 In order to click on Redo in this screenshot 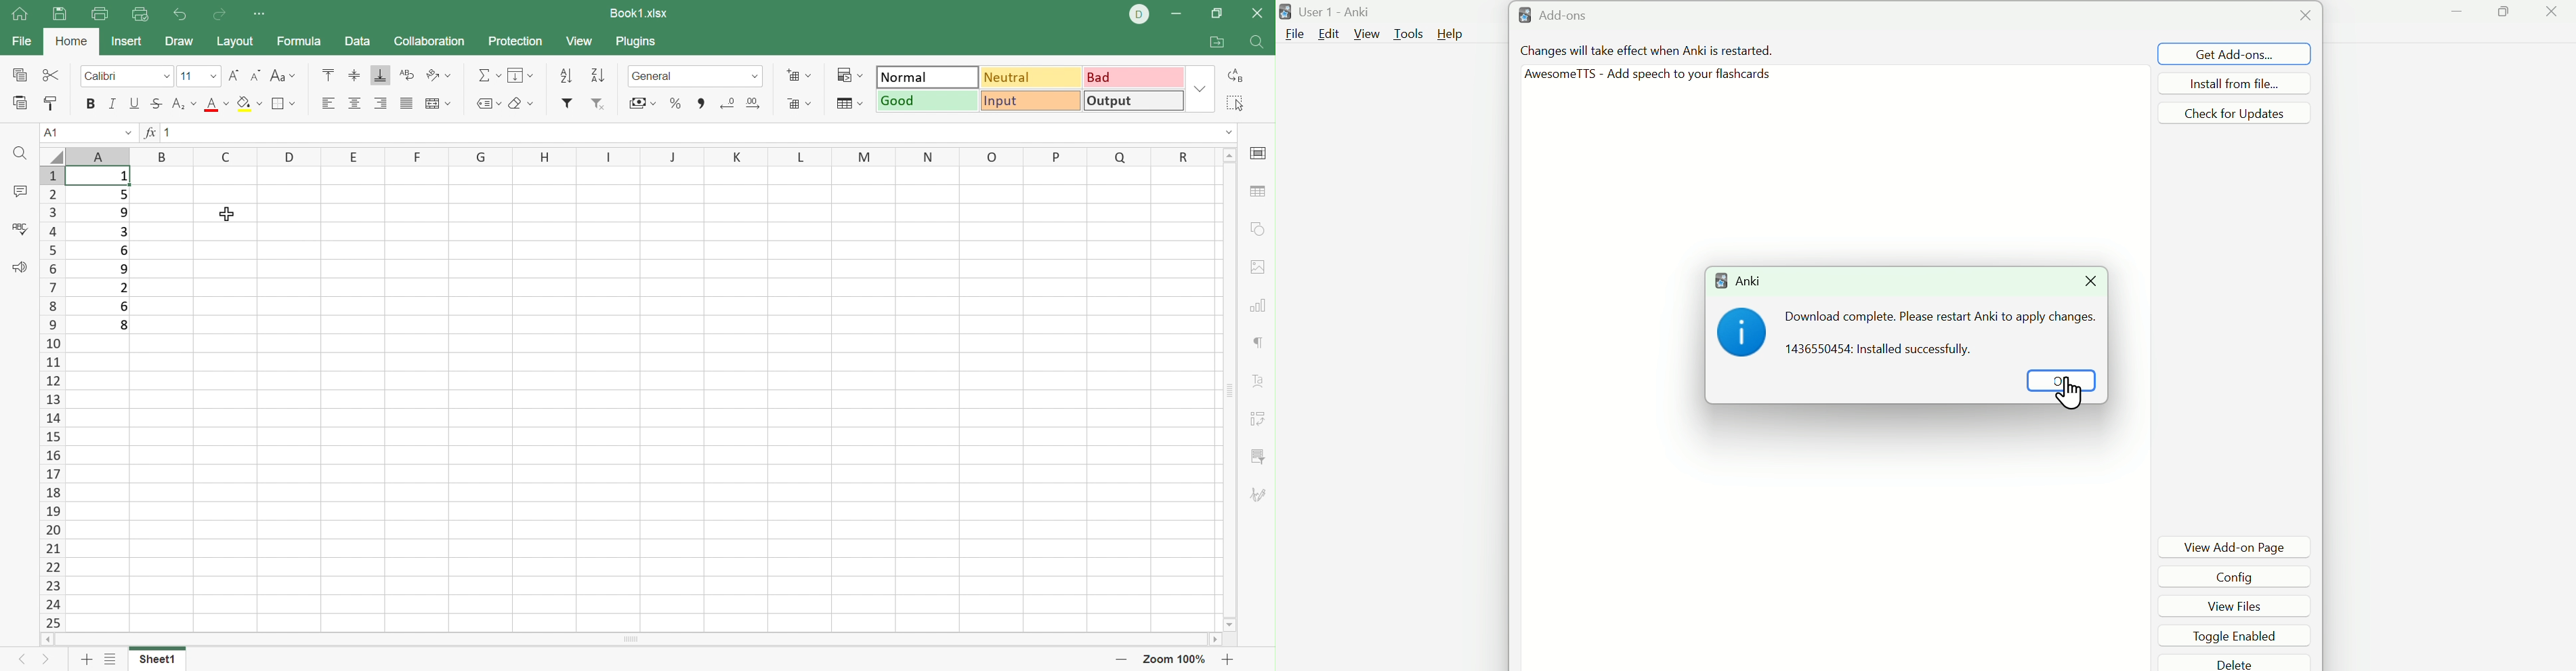, I will do `click(217, 15)`.